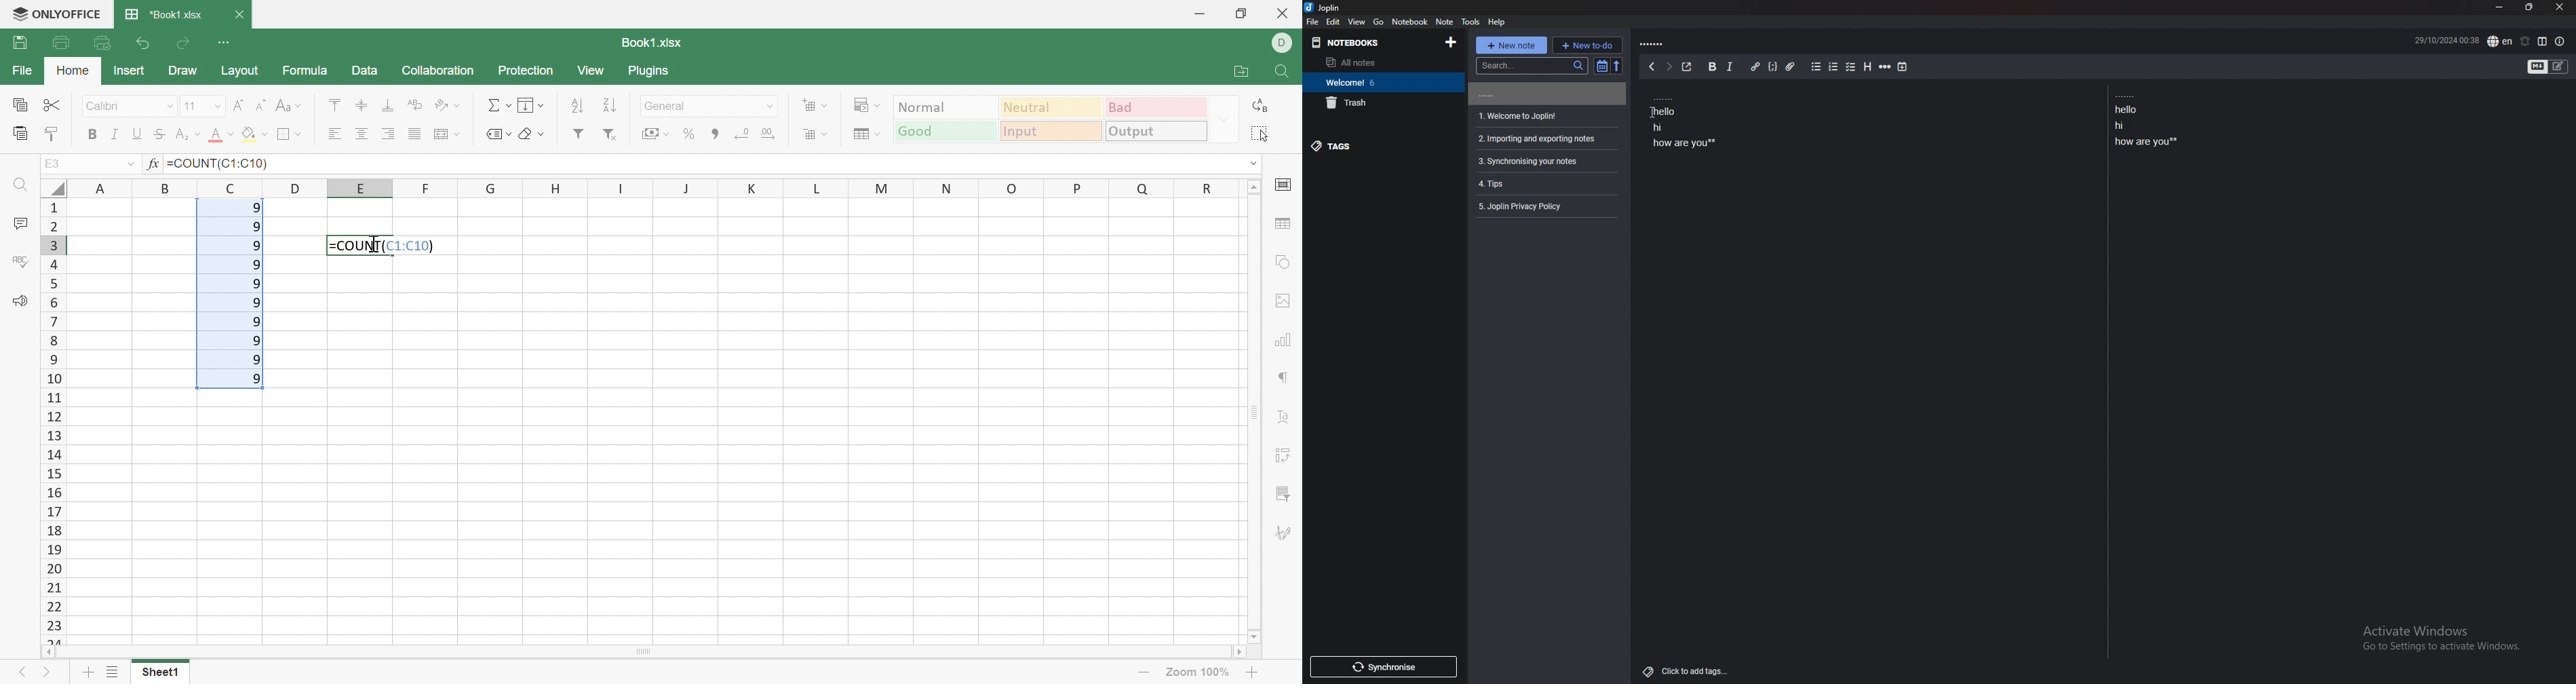 This screenshot has width=2576, height=700. What do you see at coordinates (1377, 62) in the screenshot?
I see `all notes` at bounding box center [1377, 62].